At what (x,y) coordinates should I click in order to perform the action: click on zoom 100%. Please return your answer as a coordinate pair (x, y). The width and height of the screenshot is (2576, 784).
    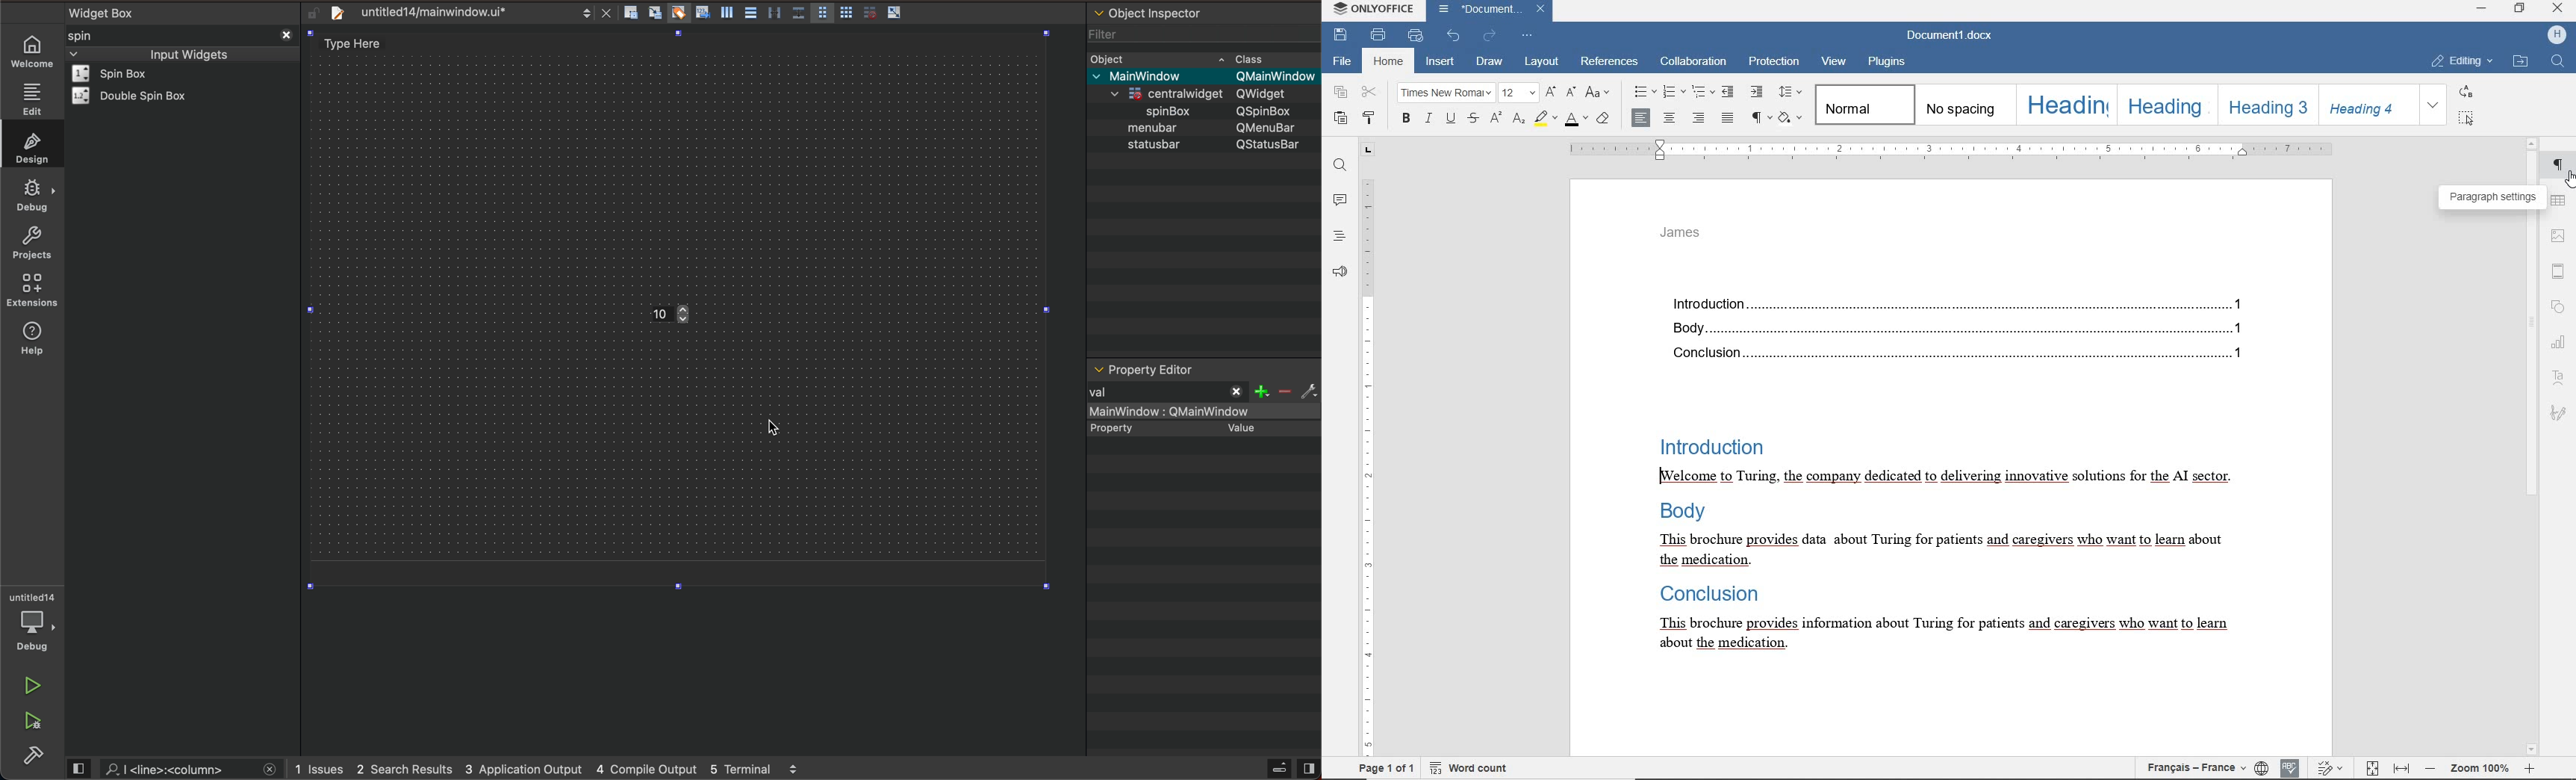
    Looking at the image, I should click on (2483, 770).